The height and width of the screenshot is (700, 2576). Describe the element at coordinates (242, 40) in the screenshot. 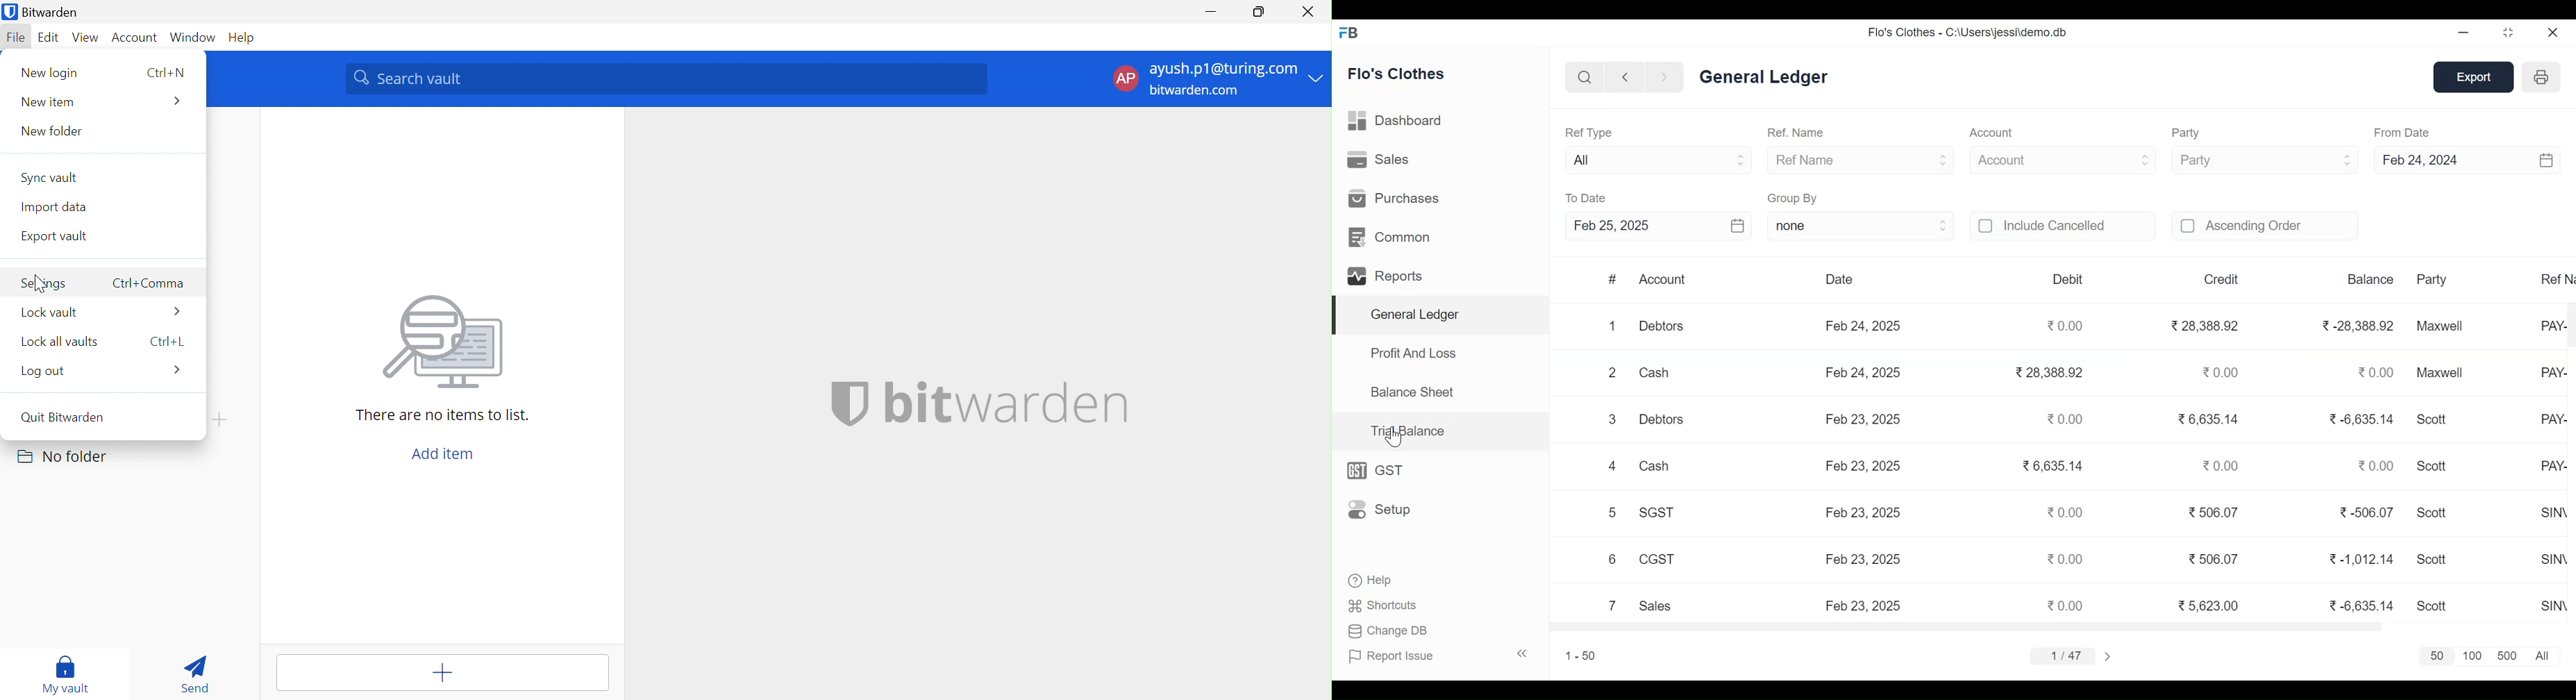

I see `Help` at that location.